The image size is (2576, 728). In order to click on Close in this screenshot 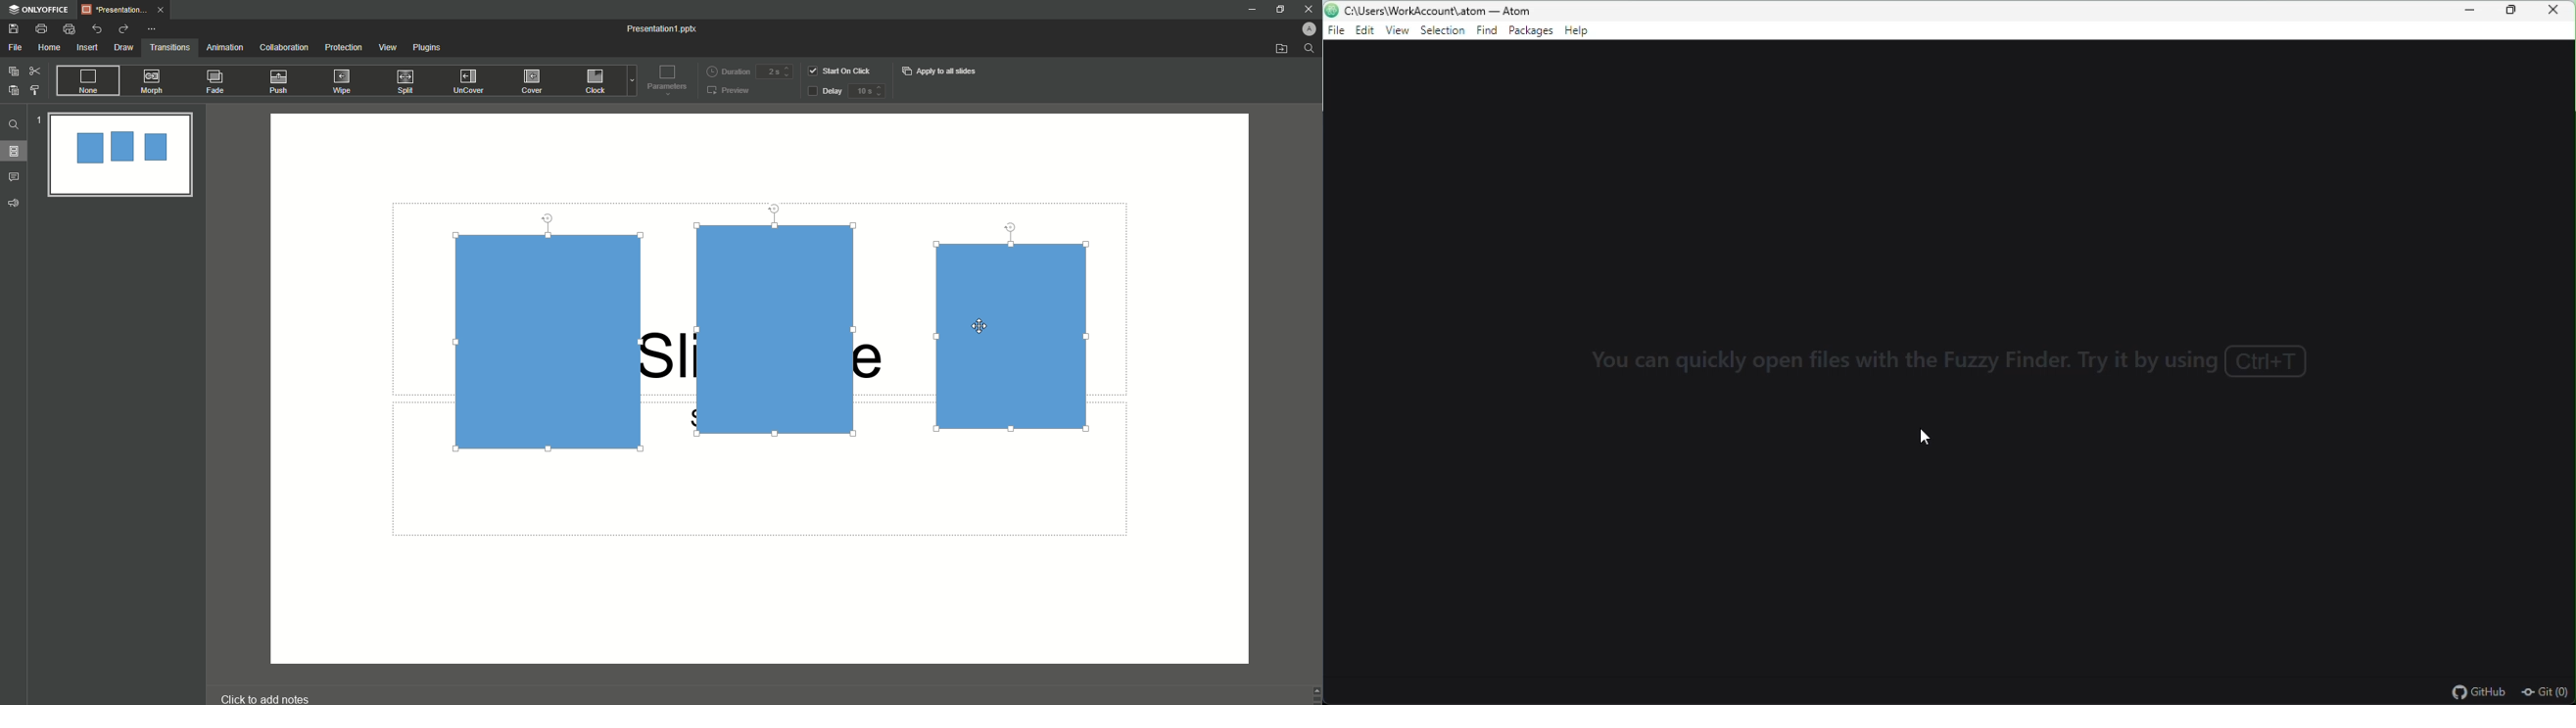, I will do `click(1302, 8)`.